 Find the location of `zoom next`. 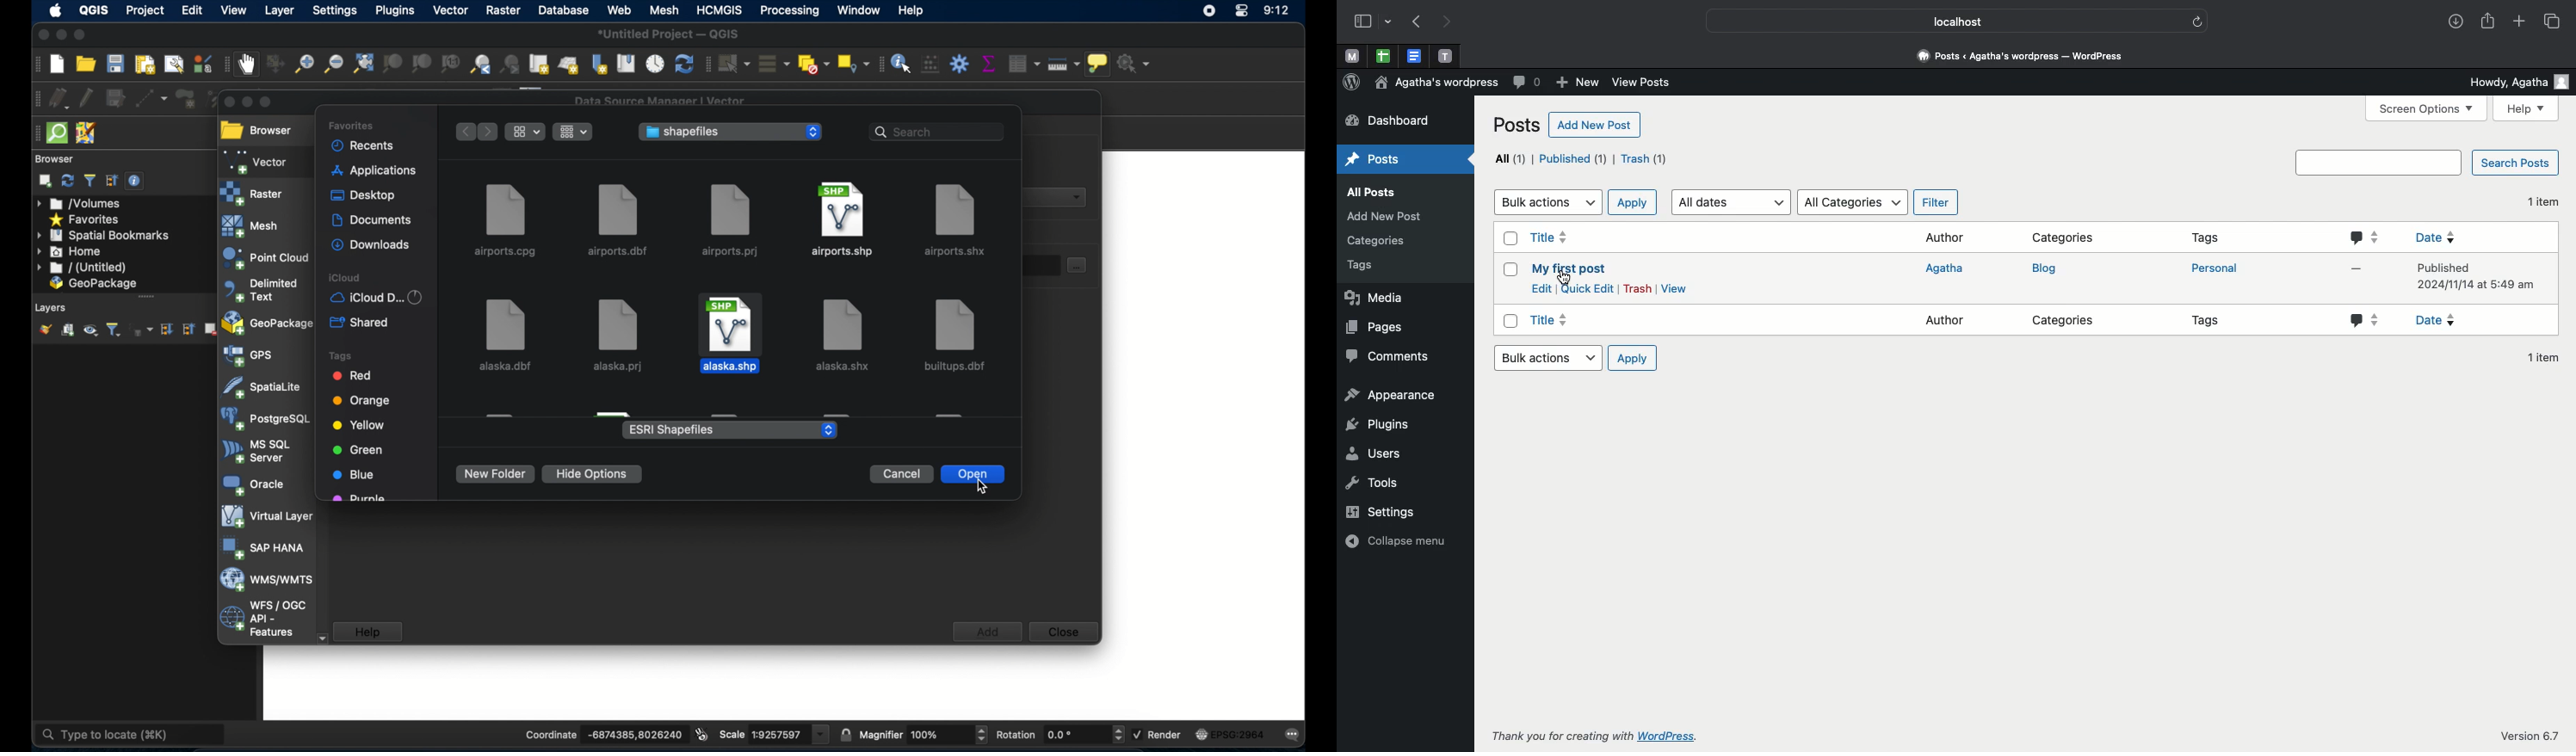

zoom next is located at coordinates (513, 63).